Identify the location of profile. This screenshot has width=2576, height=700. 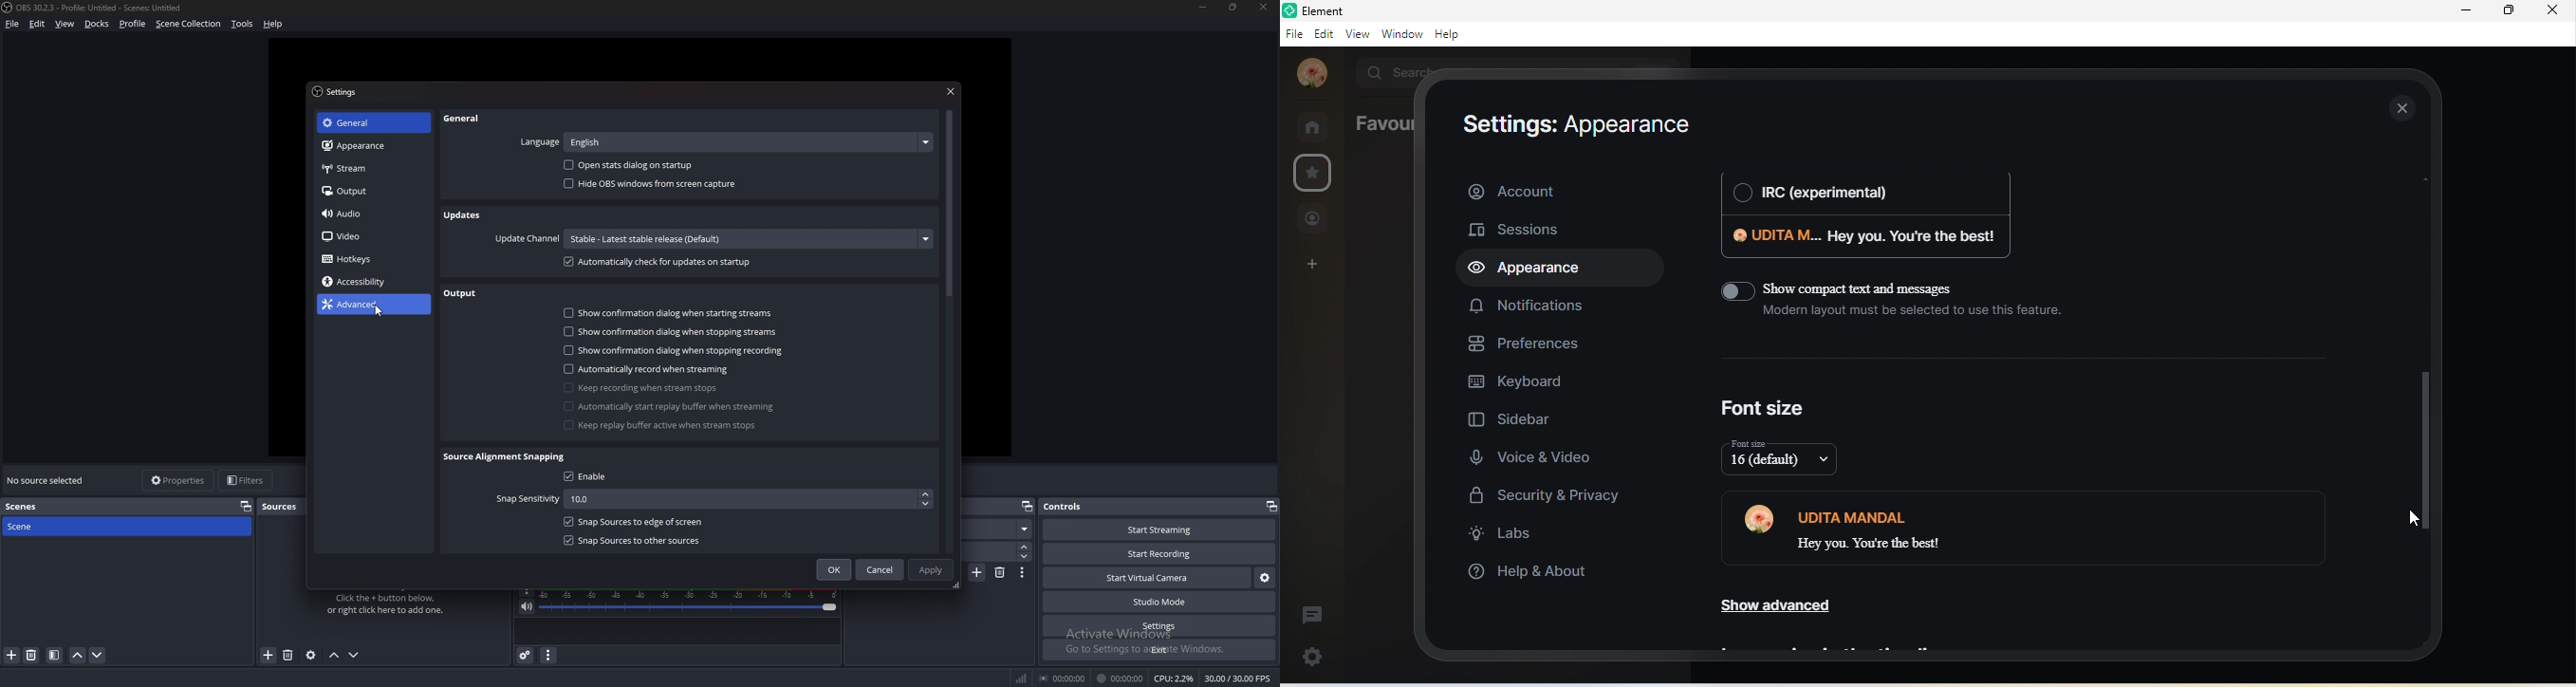
(135, 24).